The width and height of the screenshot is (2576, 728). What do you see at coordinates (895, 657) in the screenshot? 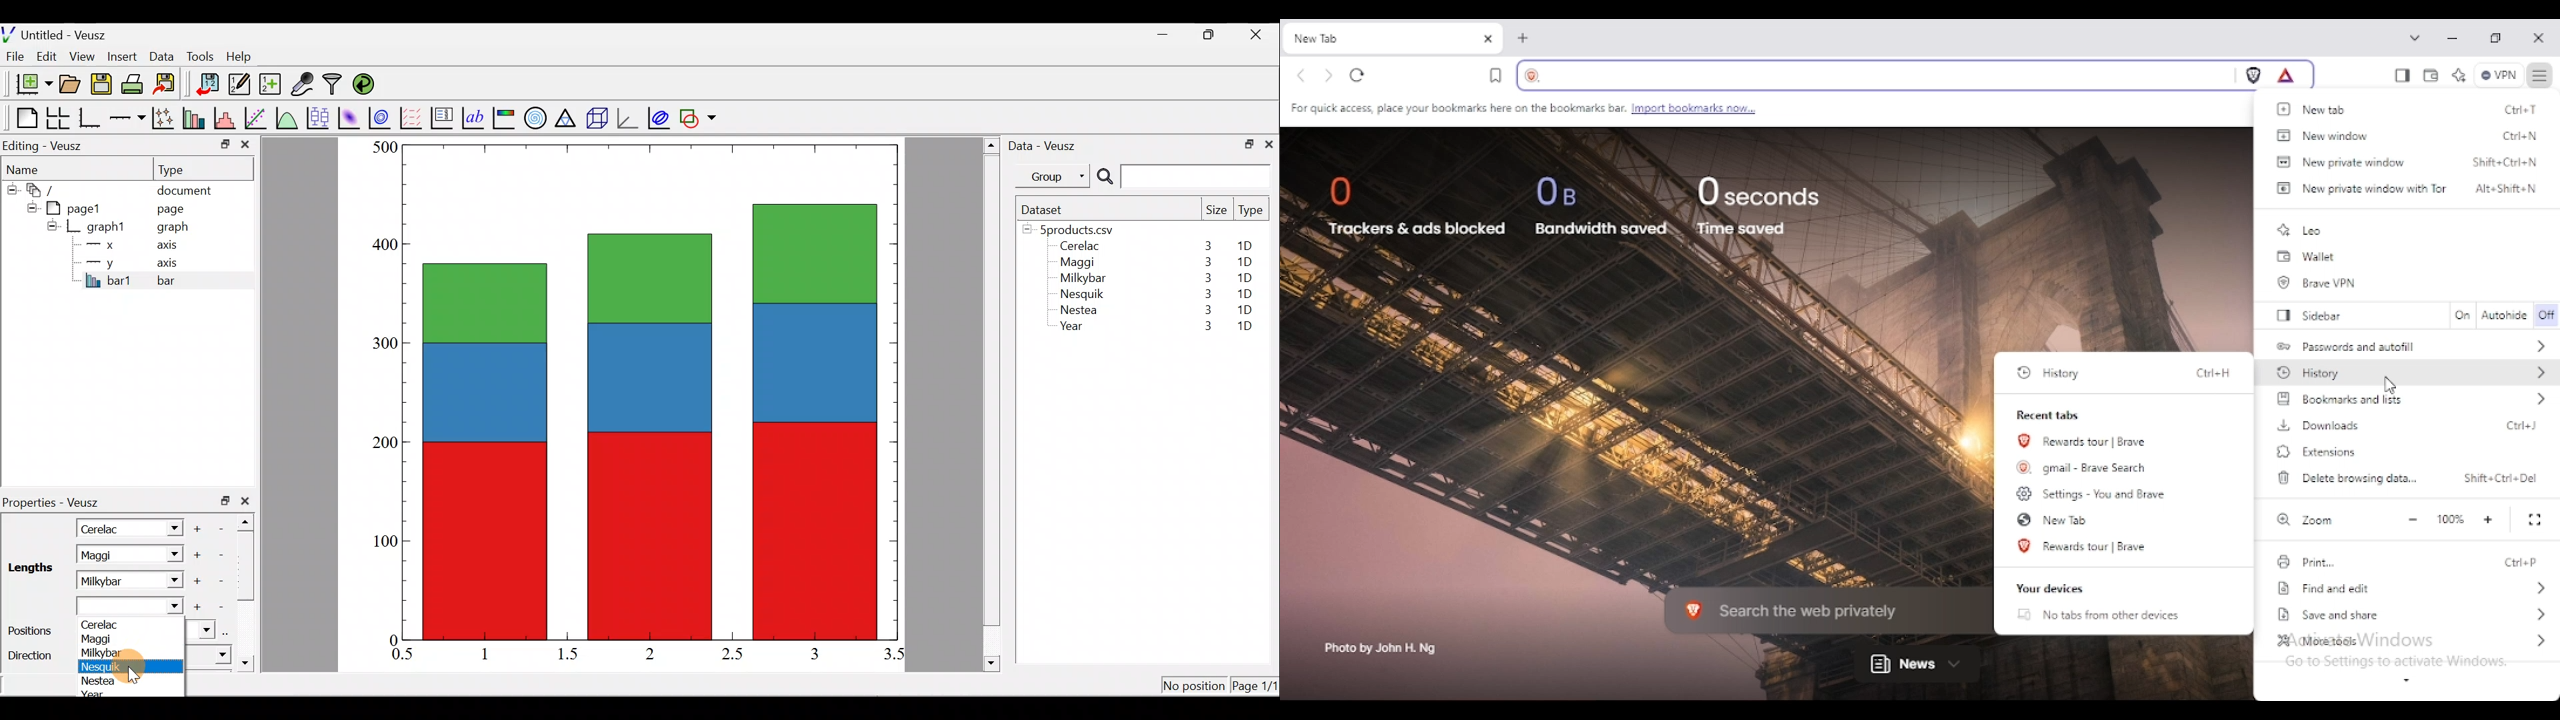
I see `3.5` at bounding box center [895, 657].